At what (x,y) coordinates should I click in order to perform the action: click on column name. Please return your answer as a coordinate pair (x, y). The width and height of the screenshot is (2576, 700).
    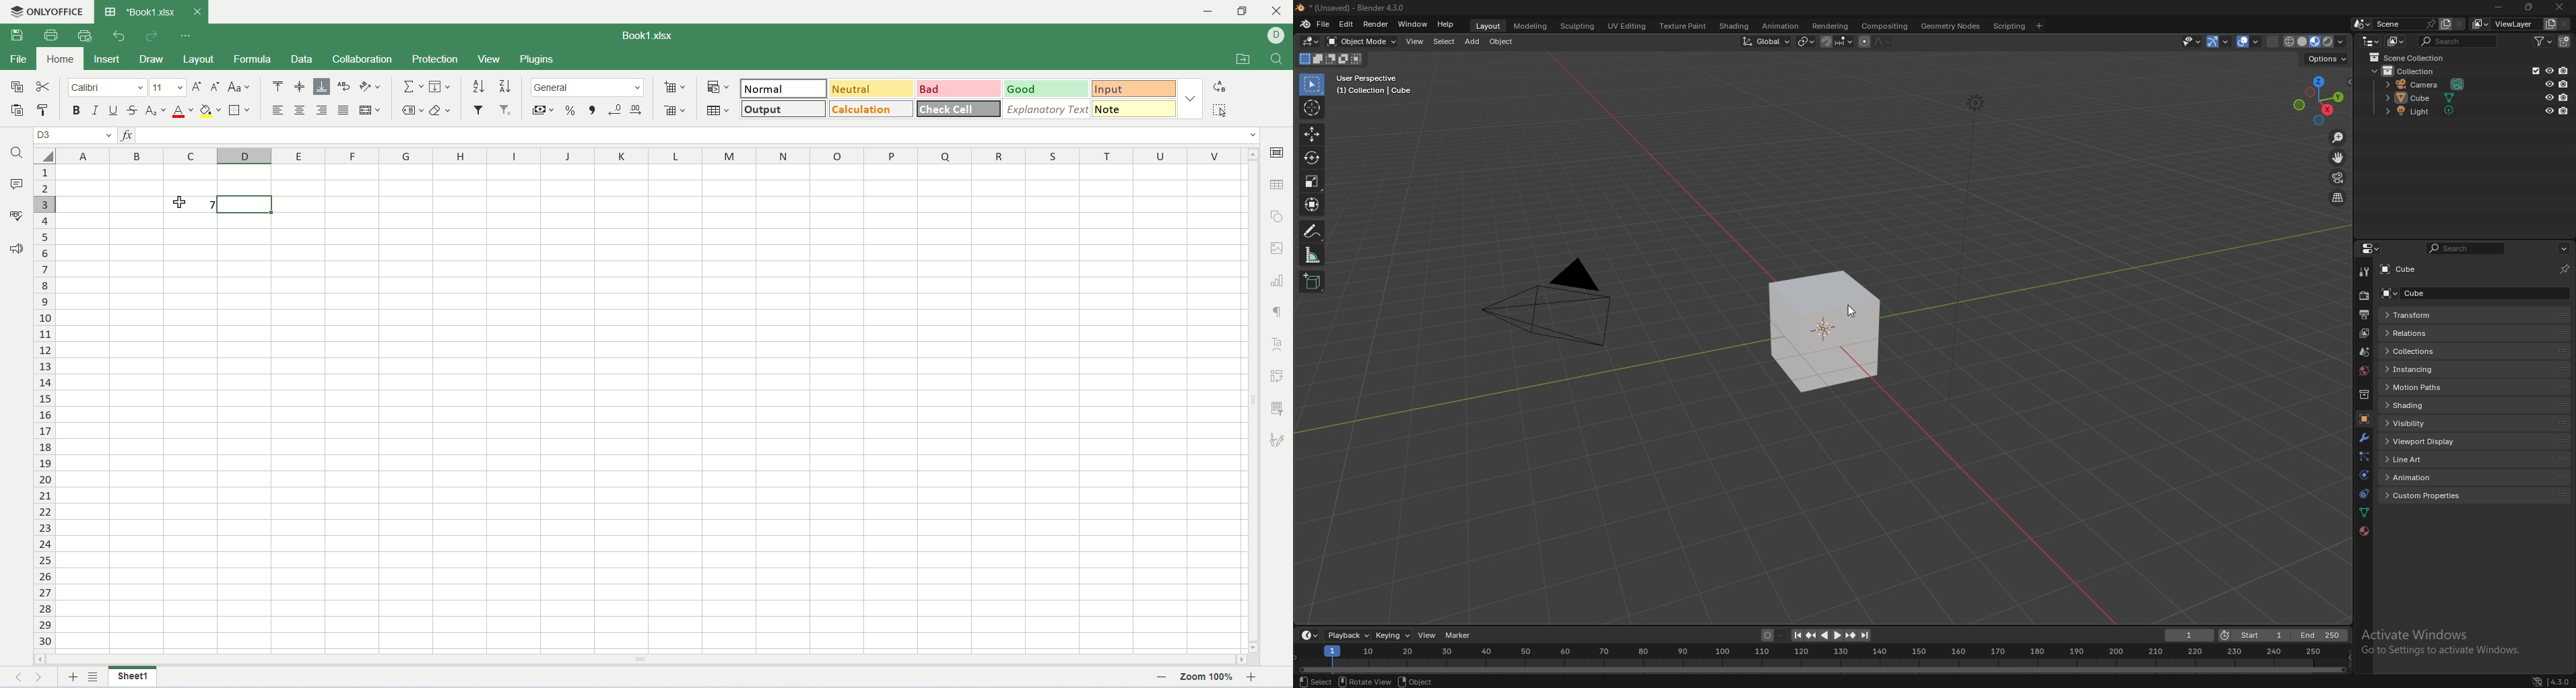
    Looking at the image, I should click on (650, 156).